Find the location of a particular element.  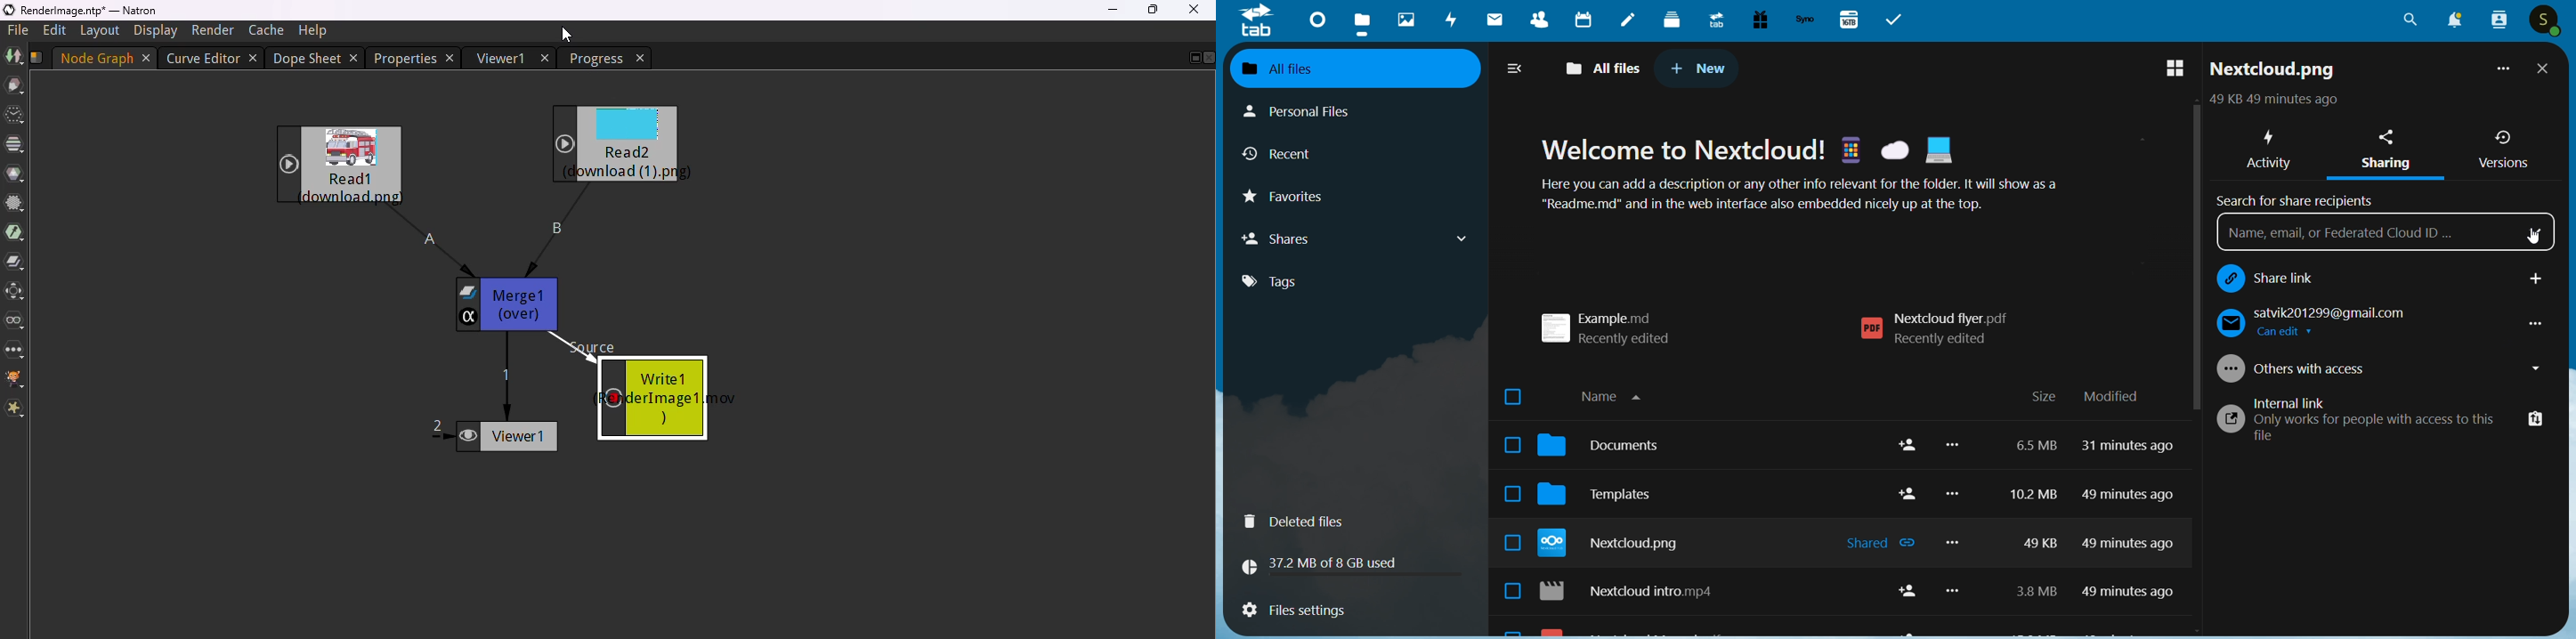

notes is located at coordinates (1628, 21).